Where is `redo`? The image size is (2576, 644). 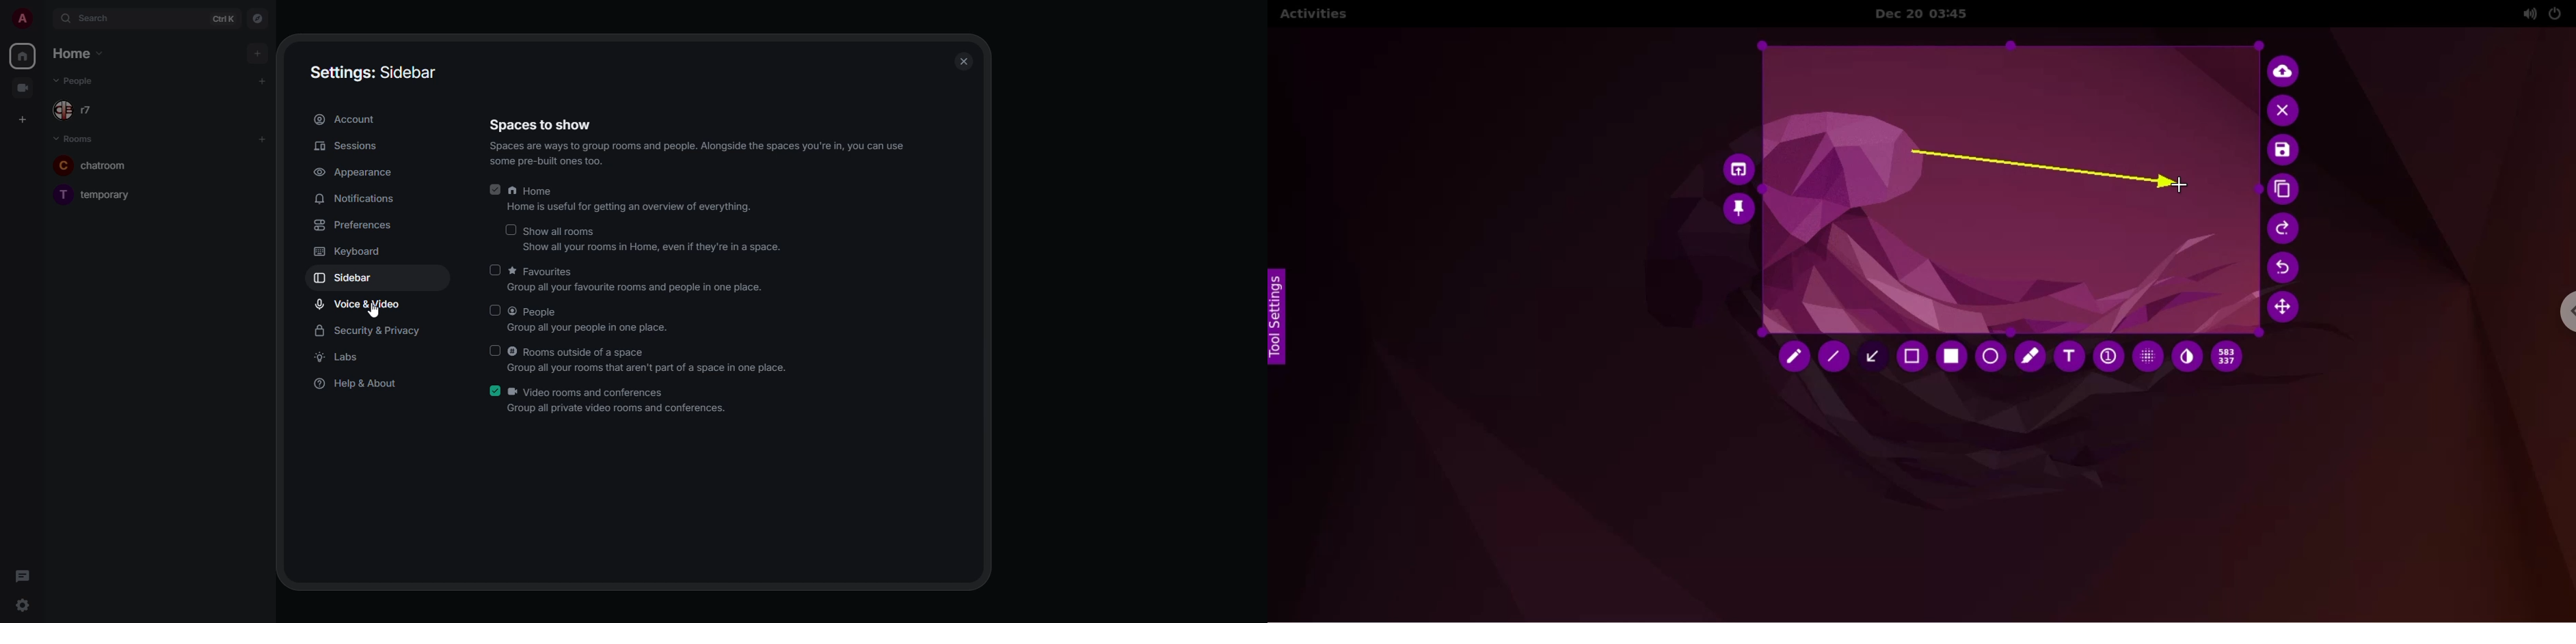
redo is located at coordinates (2285, 228).